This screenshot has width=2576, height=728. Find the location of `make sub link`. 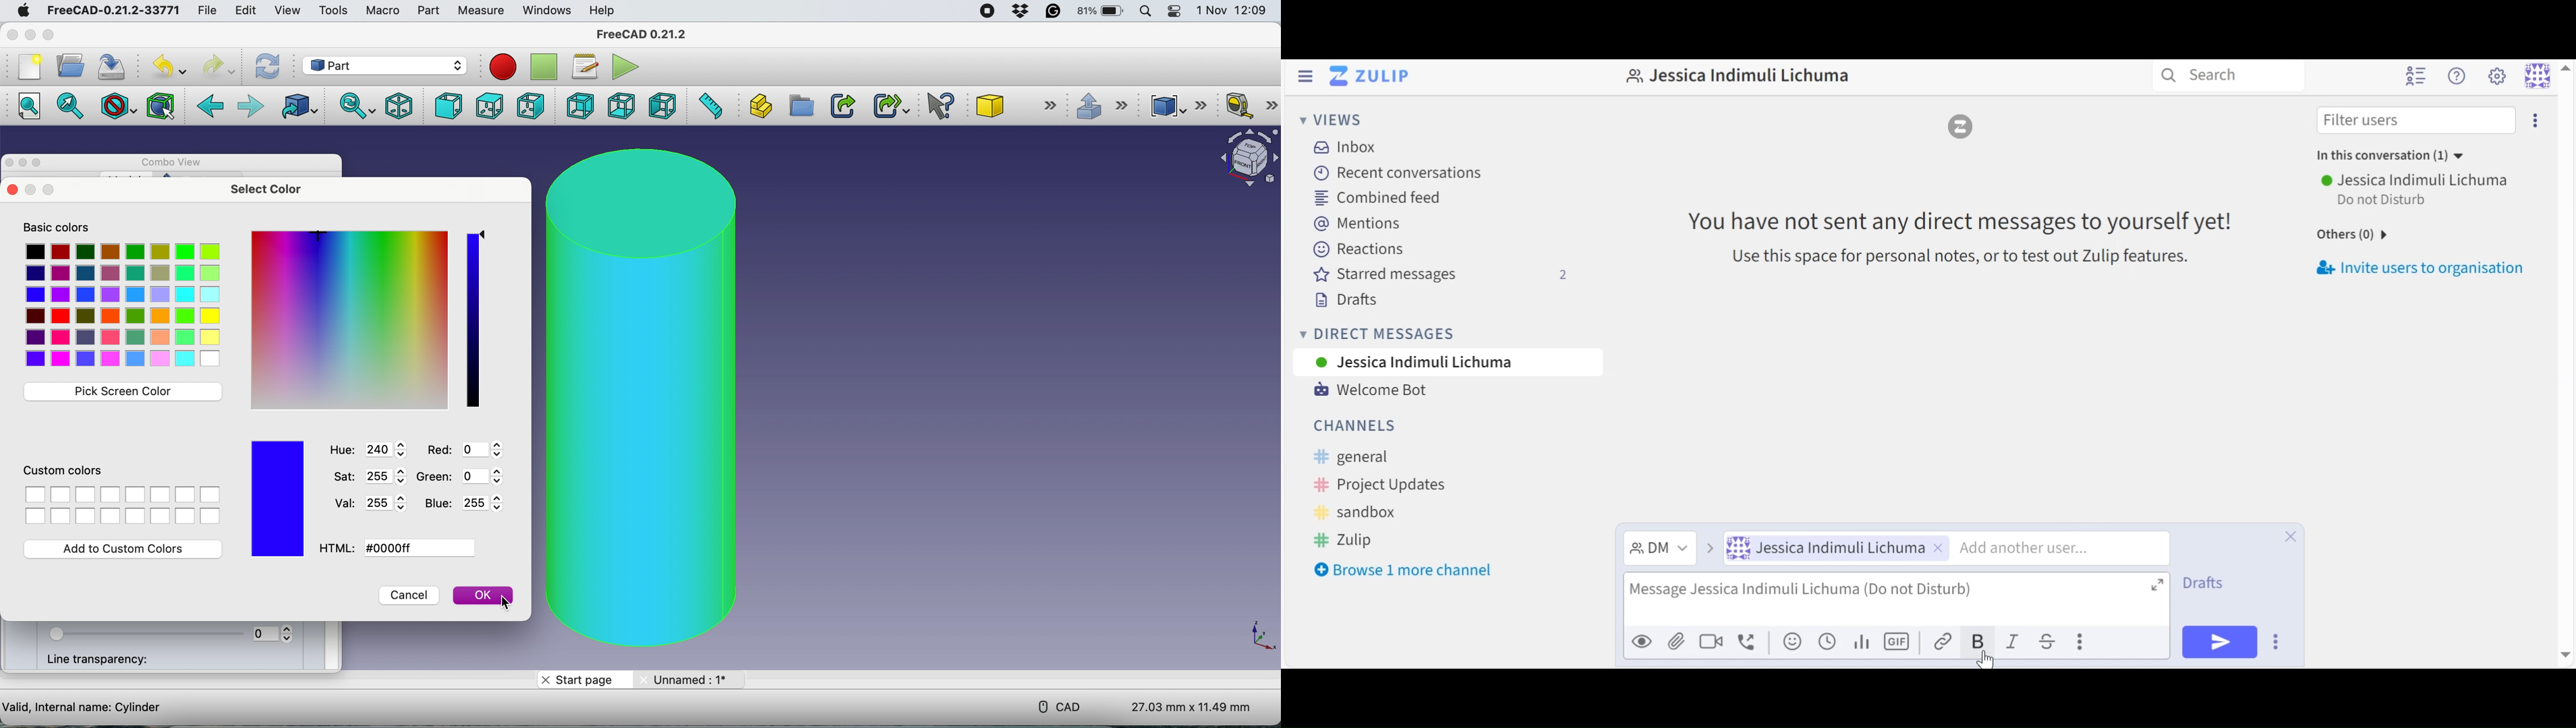

make sub link is located at coordinates (888, 105).